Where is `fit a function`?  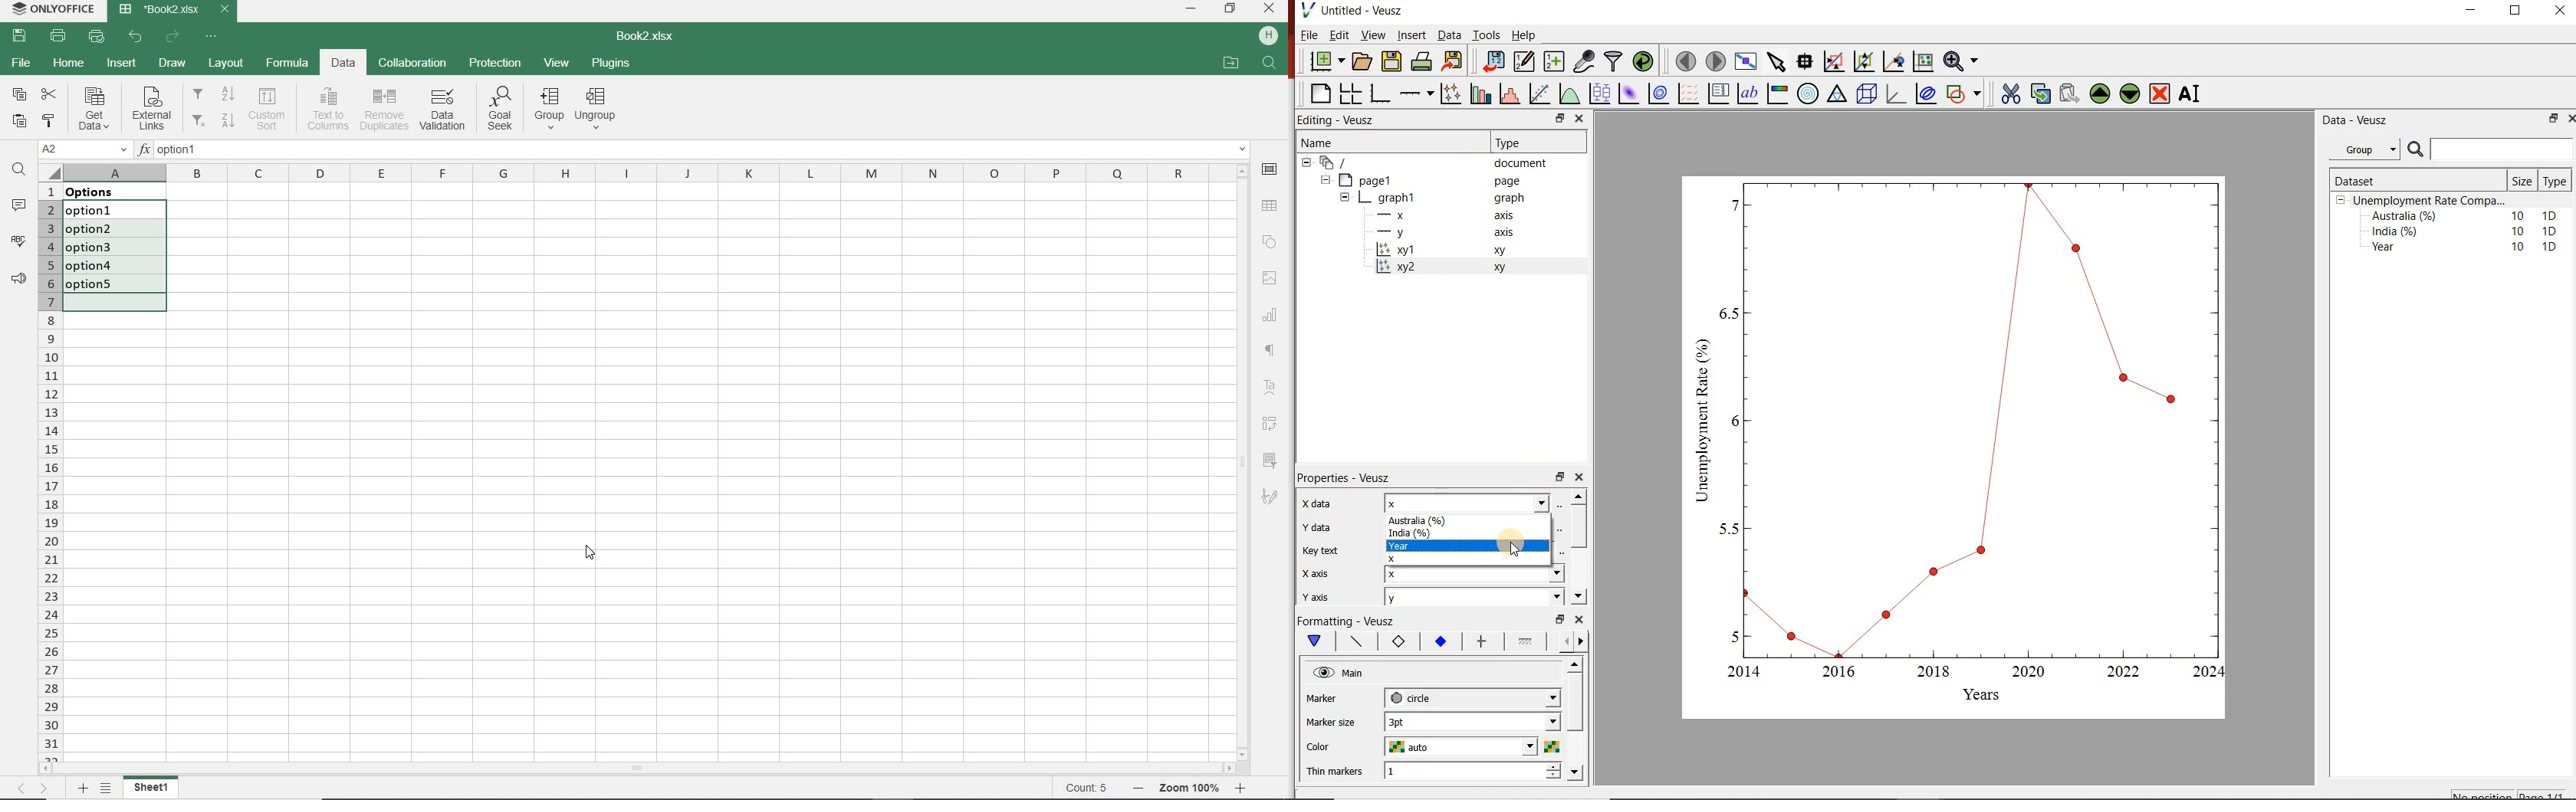 fit a function is located at coordinates (1539, 93).